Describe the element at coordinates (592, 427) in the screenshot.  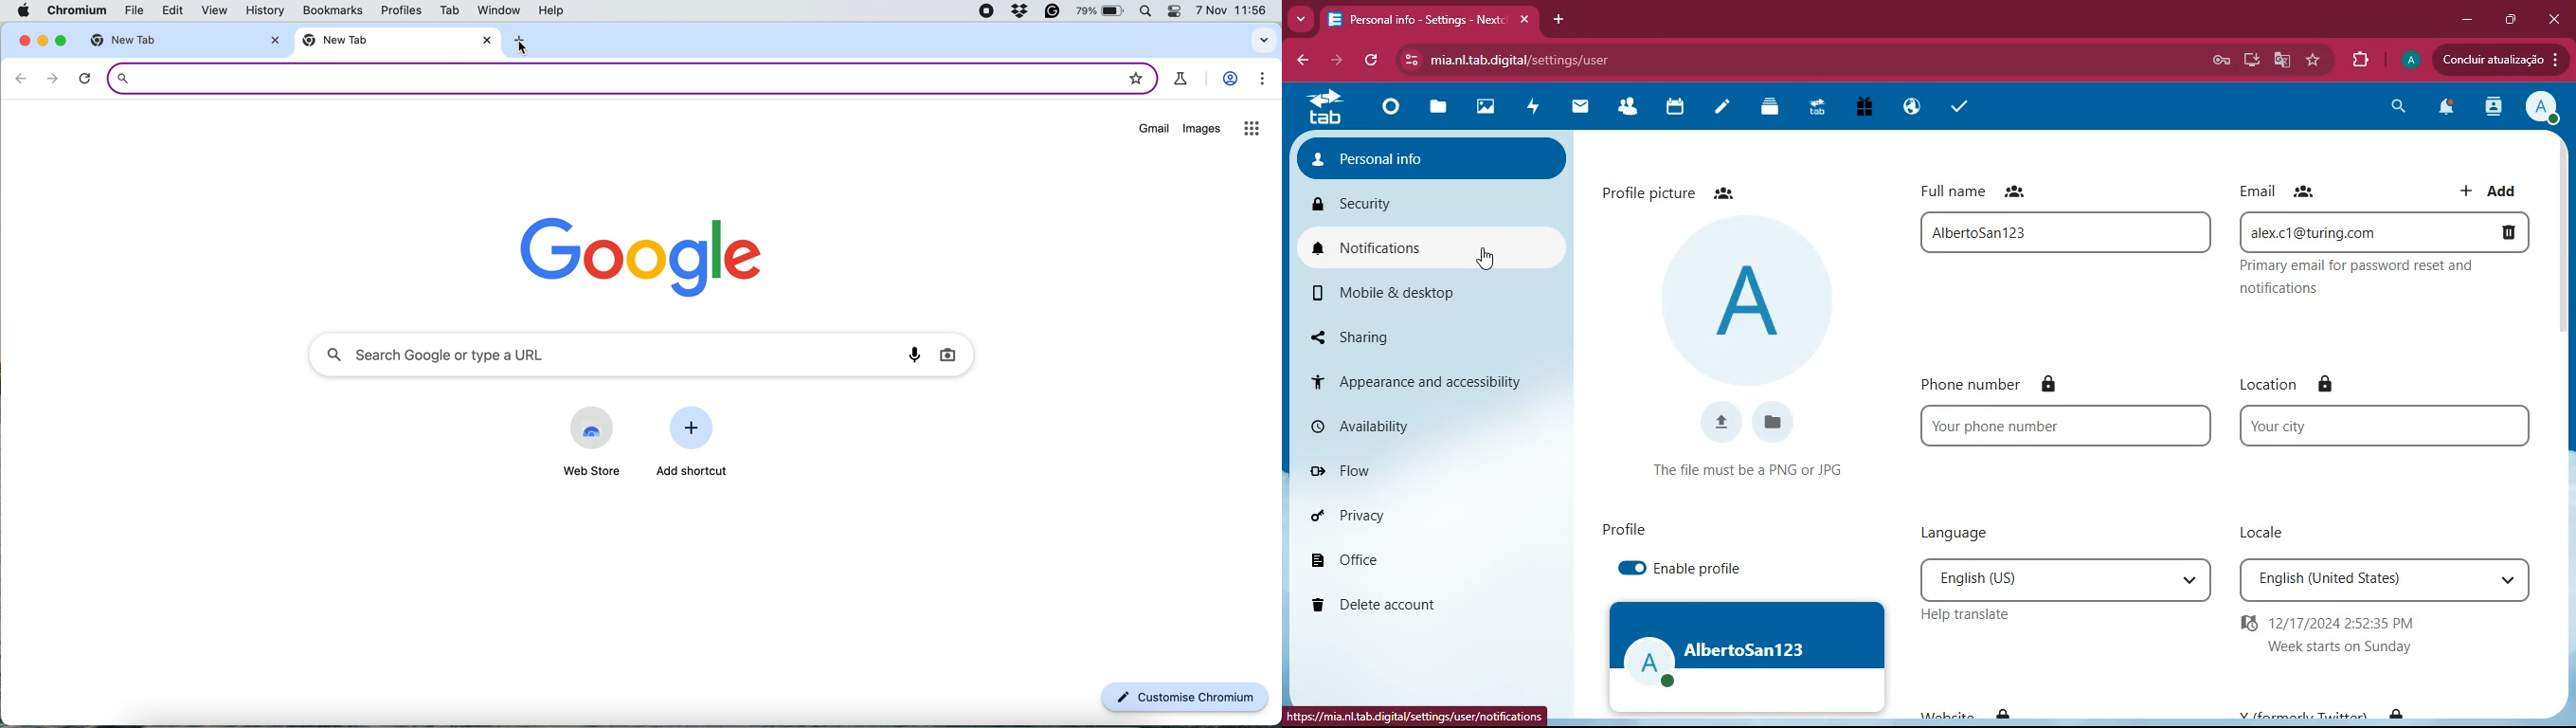
I see `chrome web store` at that location.